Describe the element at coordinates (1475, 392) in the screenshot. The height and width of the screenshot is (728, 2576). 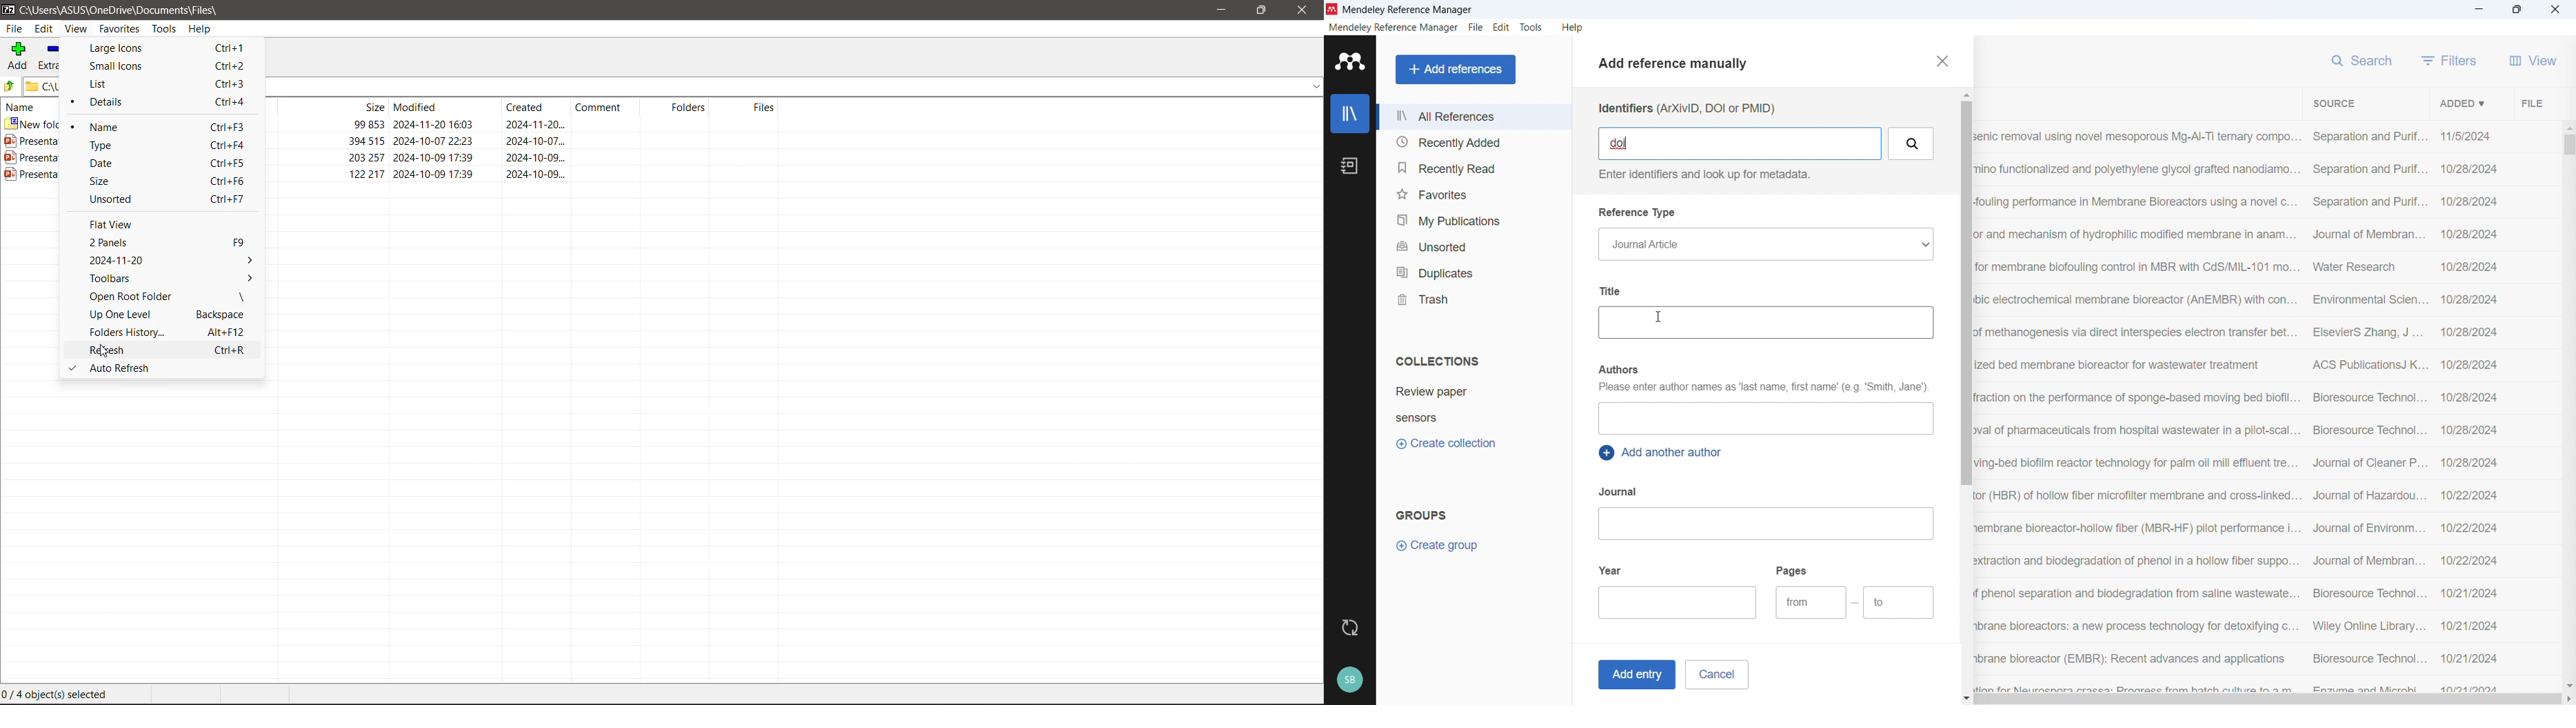
I see `Collection 1` at that location.